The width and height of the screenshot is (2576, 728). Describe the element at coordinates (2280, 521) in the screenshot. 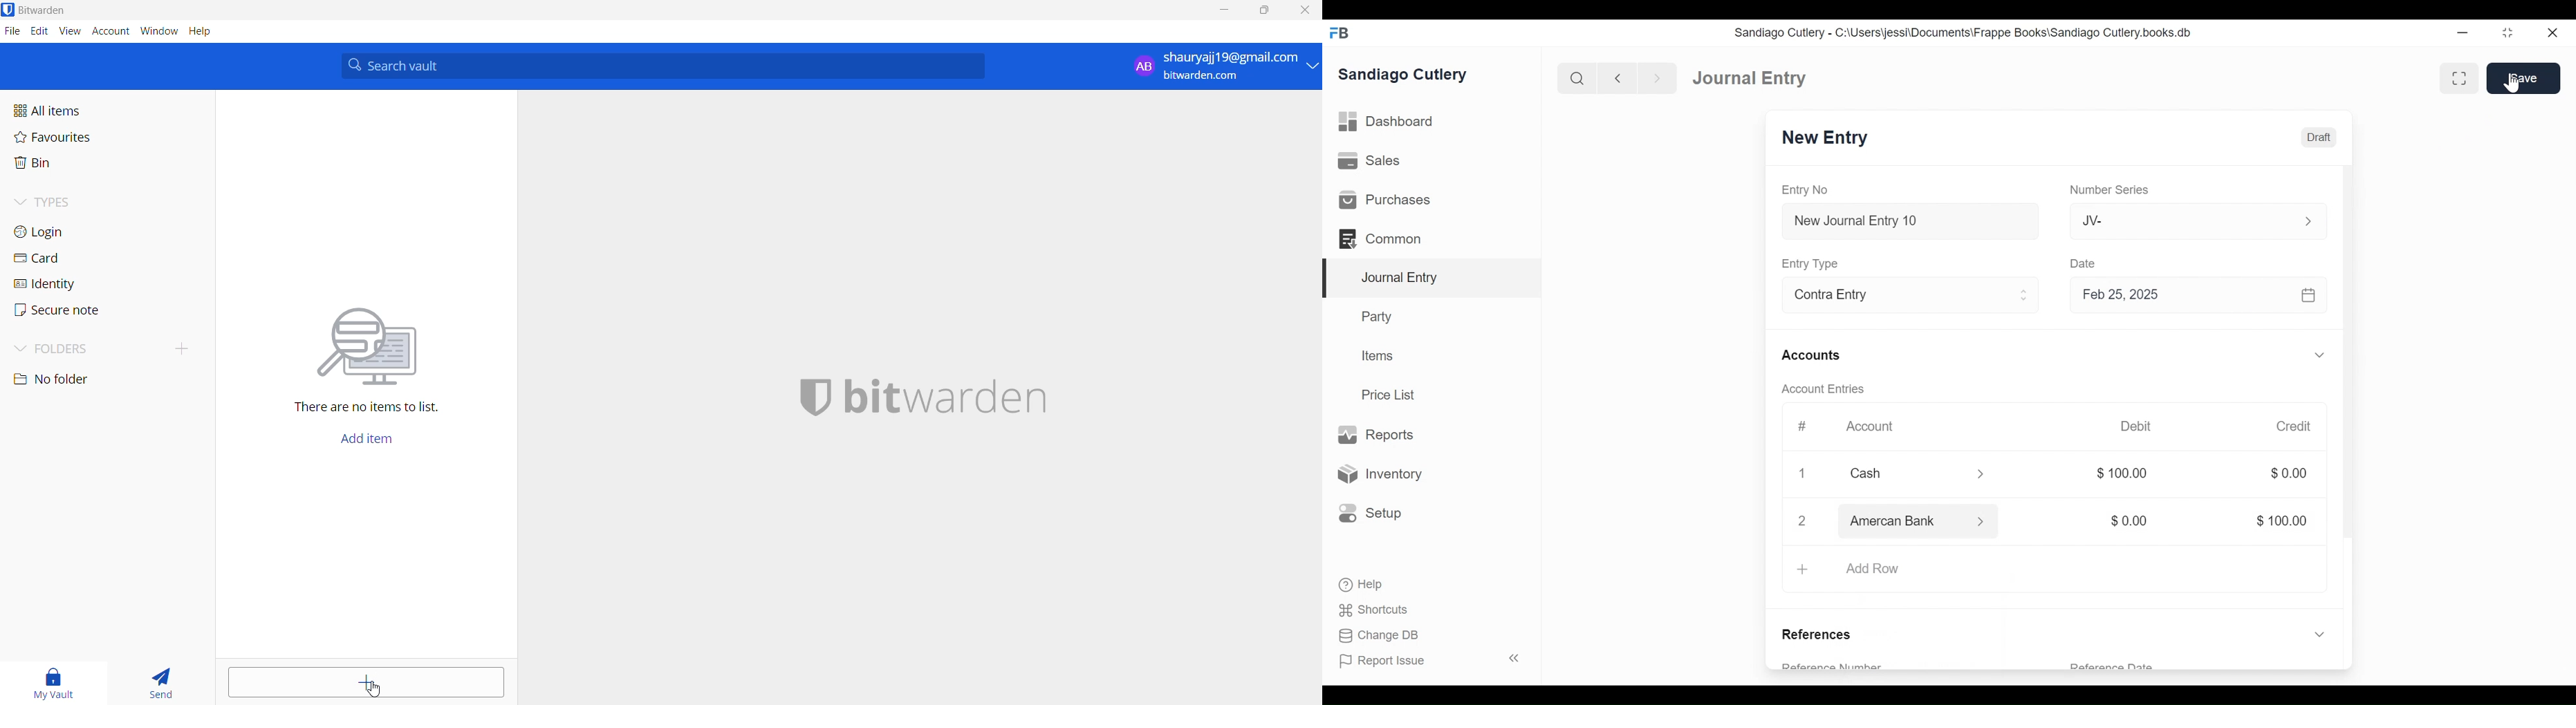

I see `$100.00` at that location.